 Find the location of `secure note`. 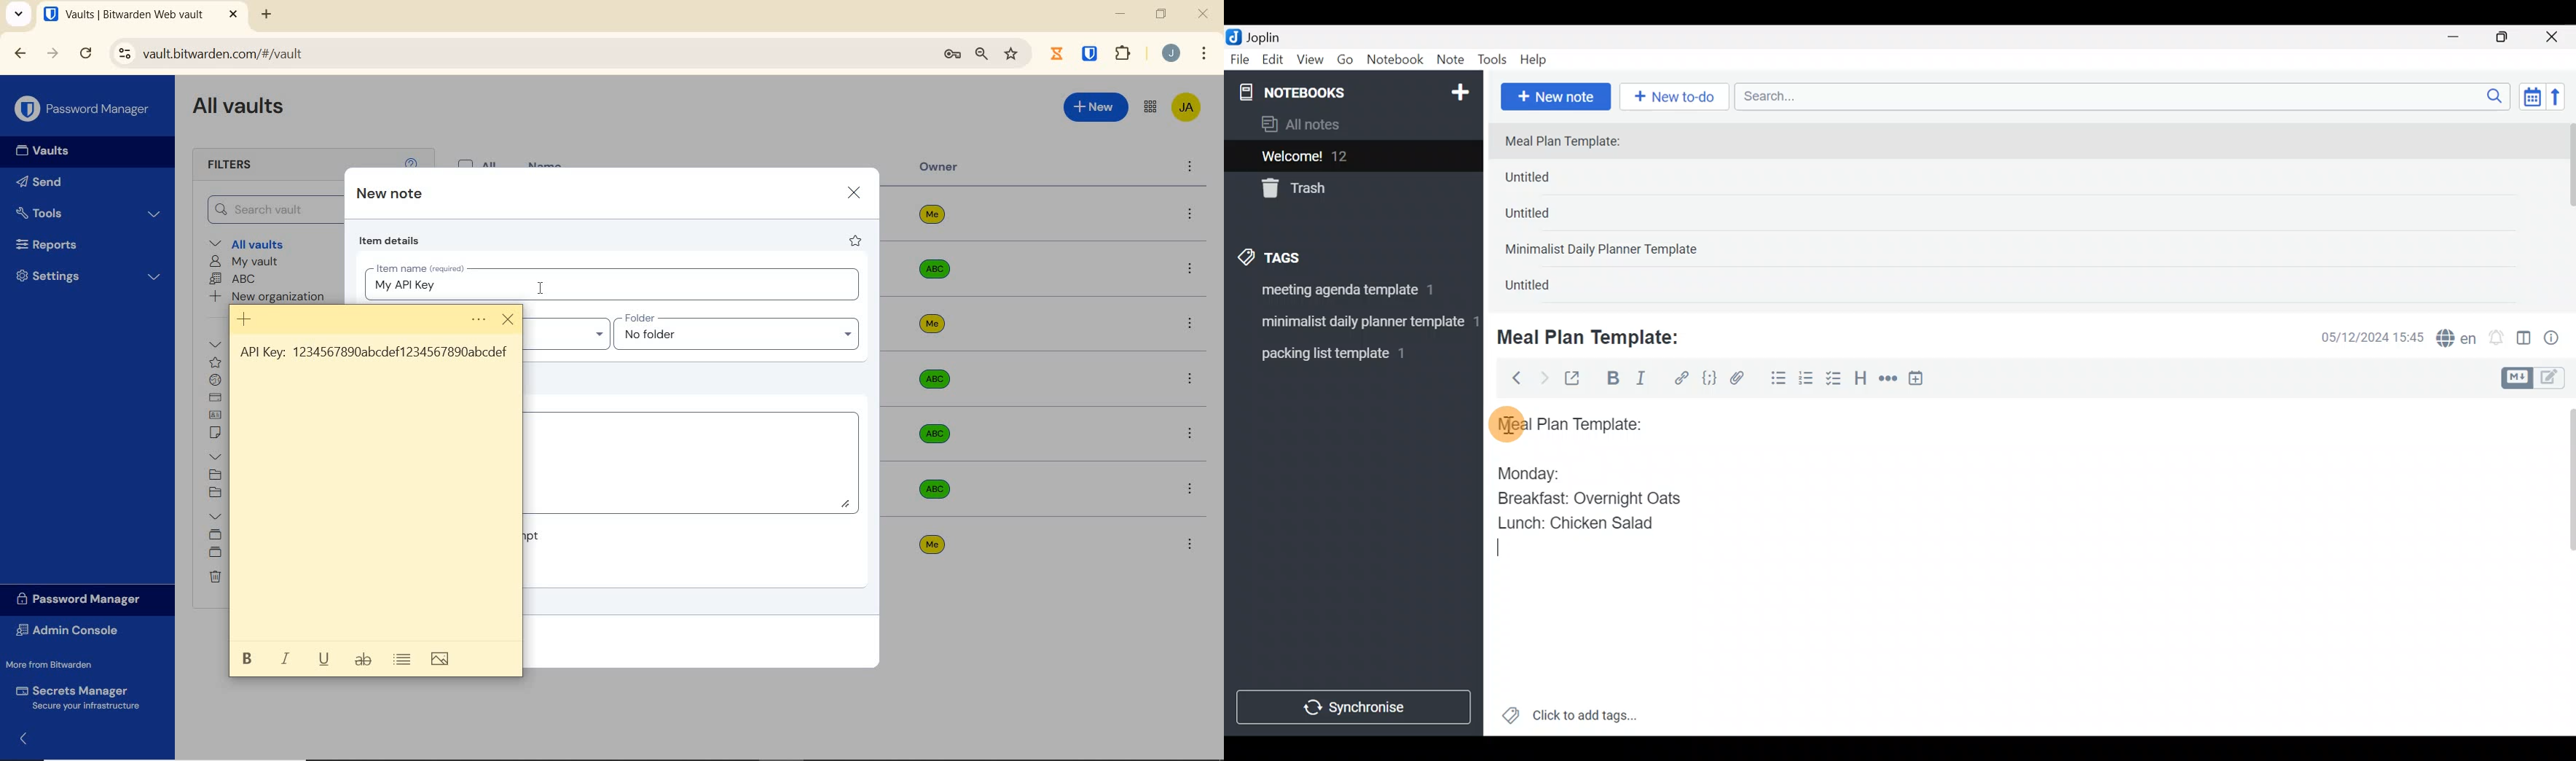

secure note is located at coordinates (219, 434).